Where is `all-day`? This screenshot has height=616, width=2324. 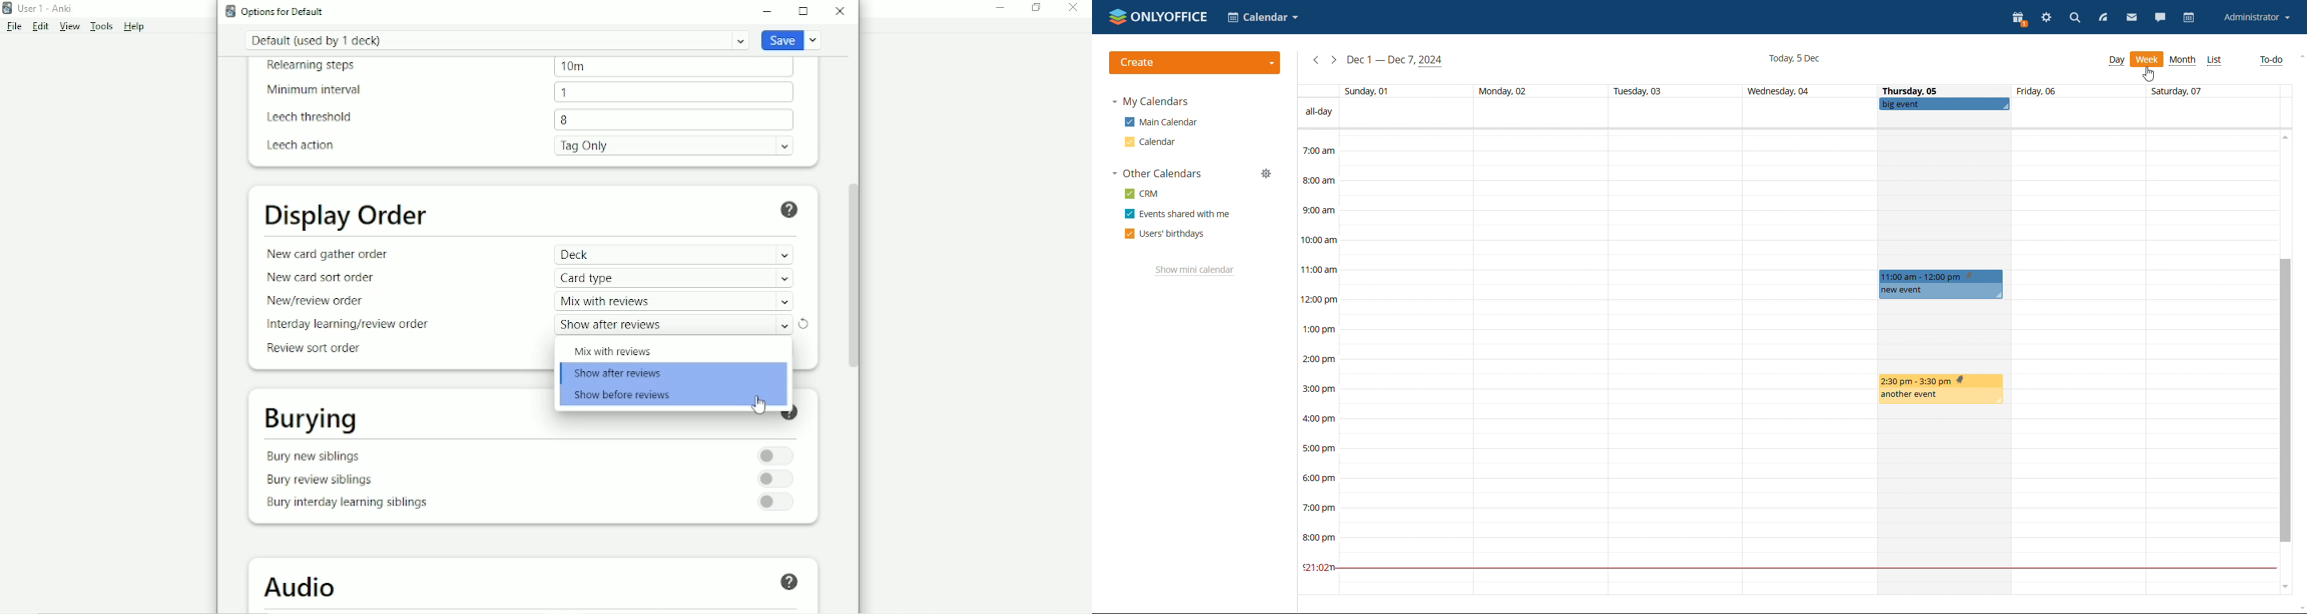 all-day is located at coordinates (1319, 112).